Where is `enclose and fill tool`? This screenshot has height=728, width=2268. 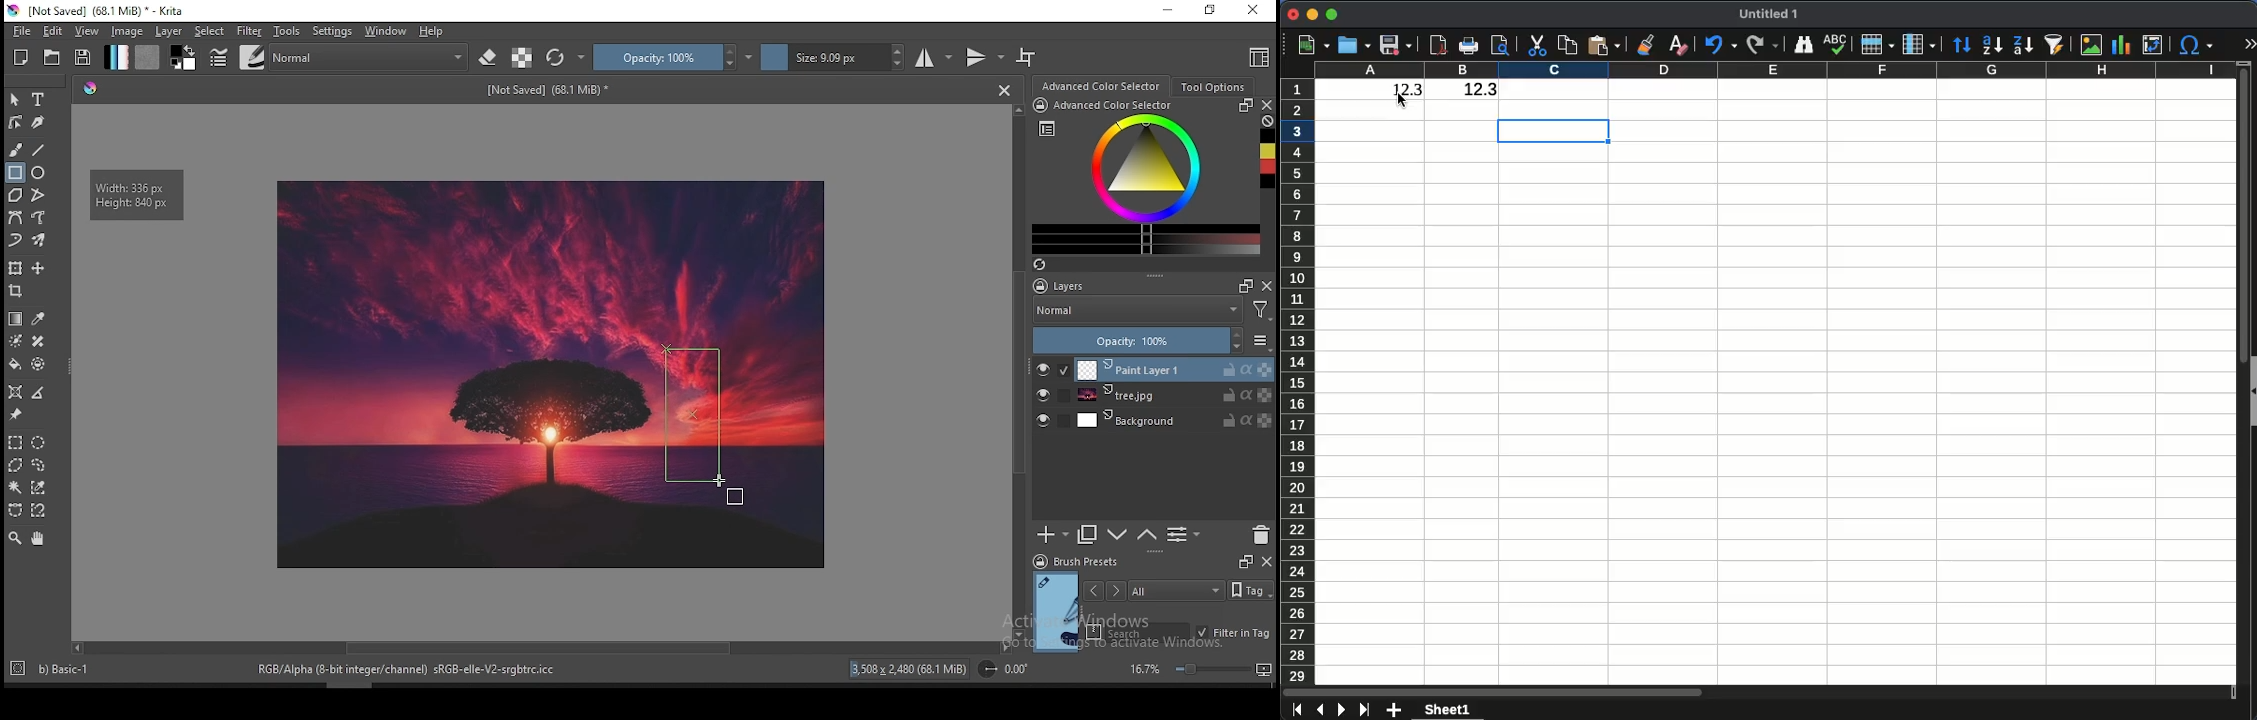
enclose and fill tool is located at coordinates (41, 364).